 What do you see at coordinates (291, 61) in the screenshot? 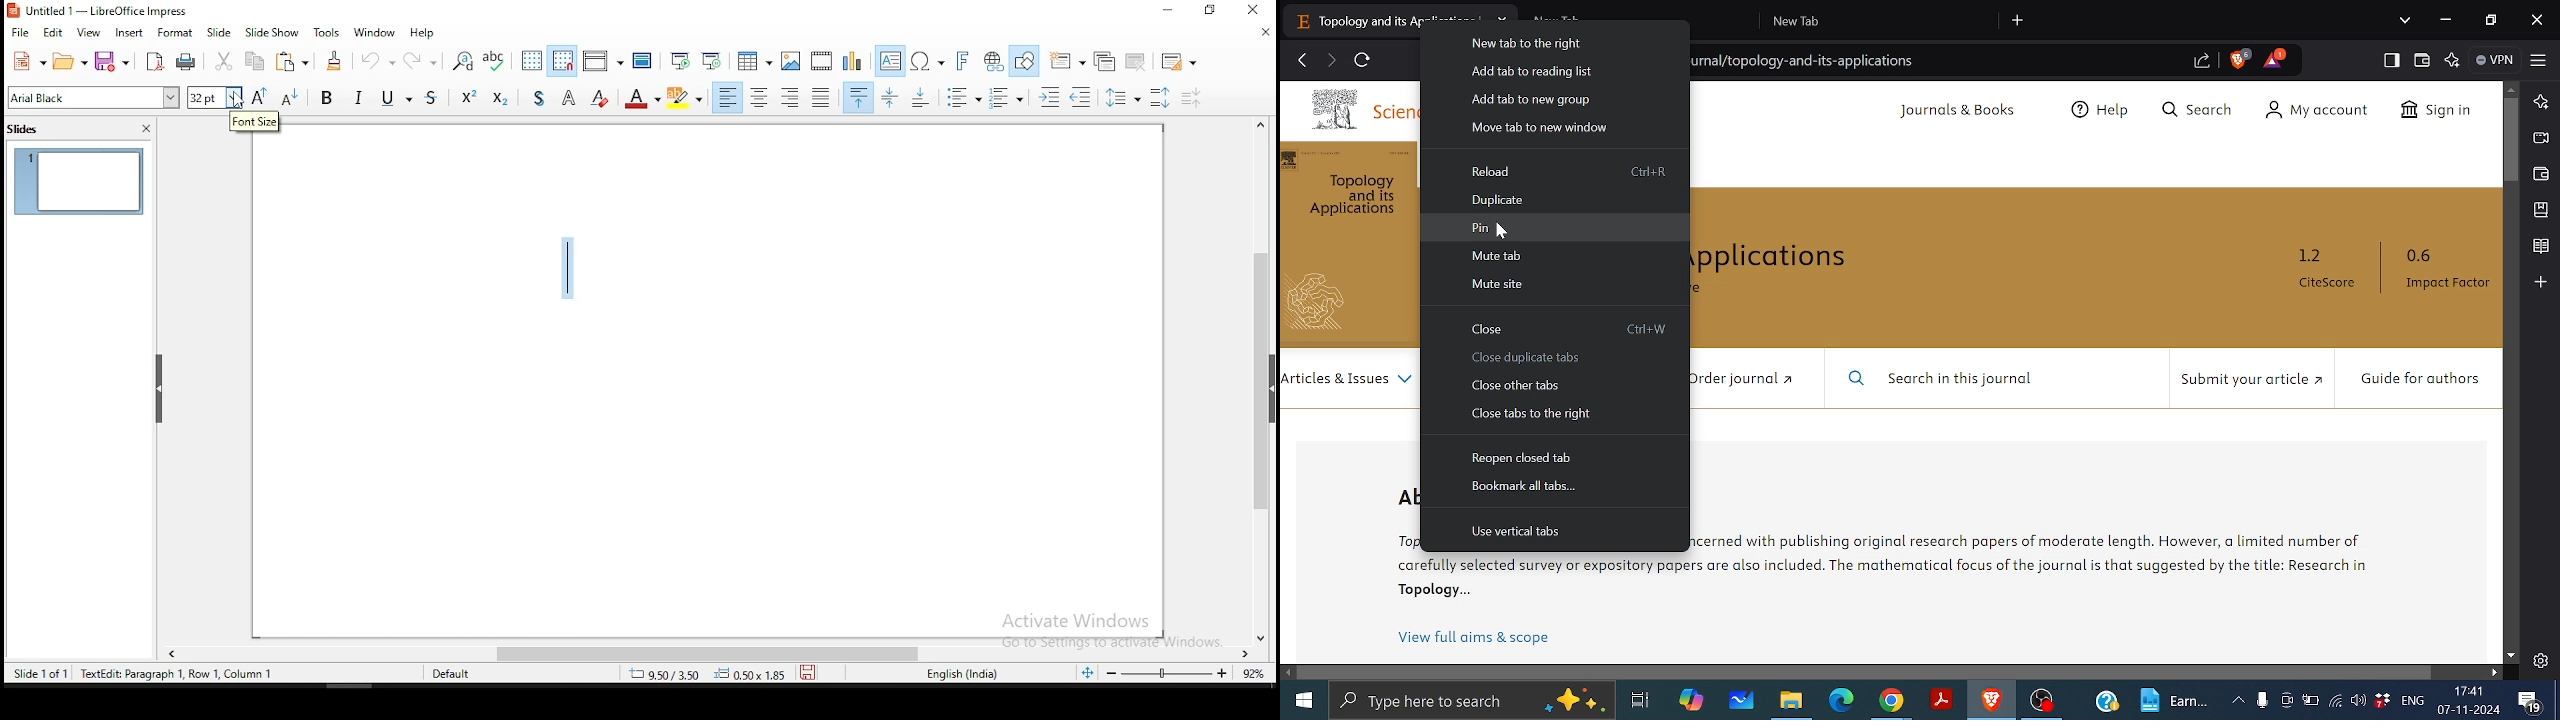
I see `paste` at bounding box center [291, 61].